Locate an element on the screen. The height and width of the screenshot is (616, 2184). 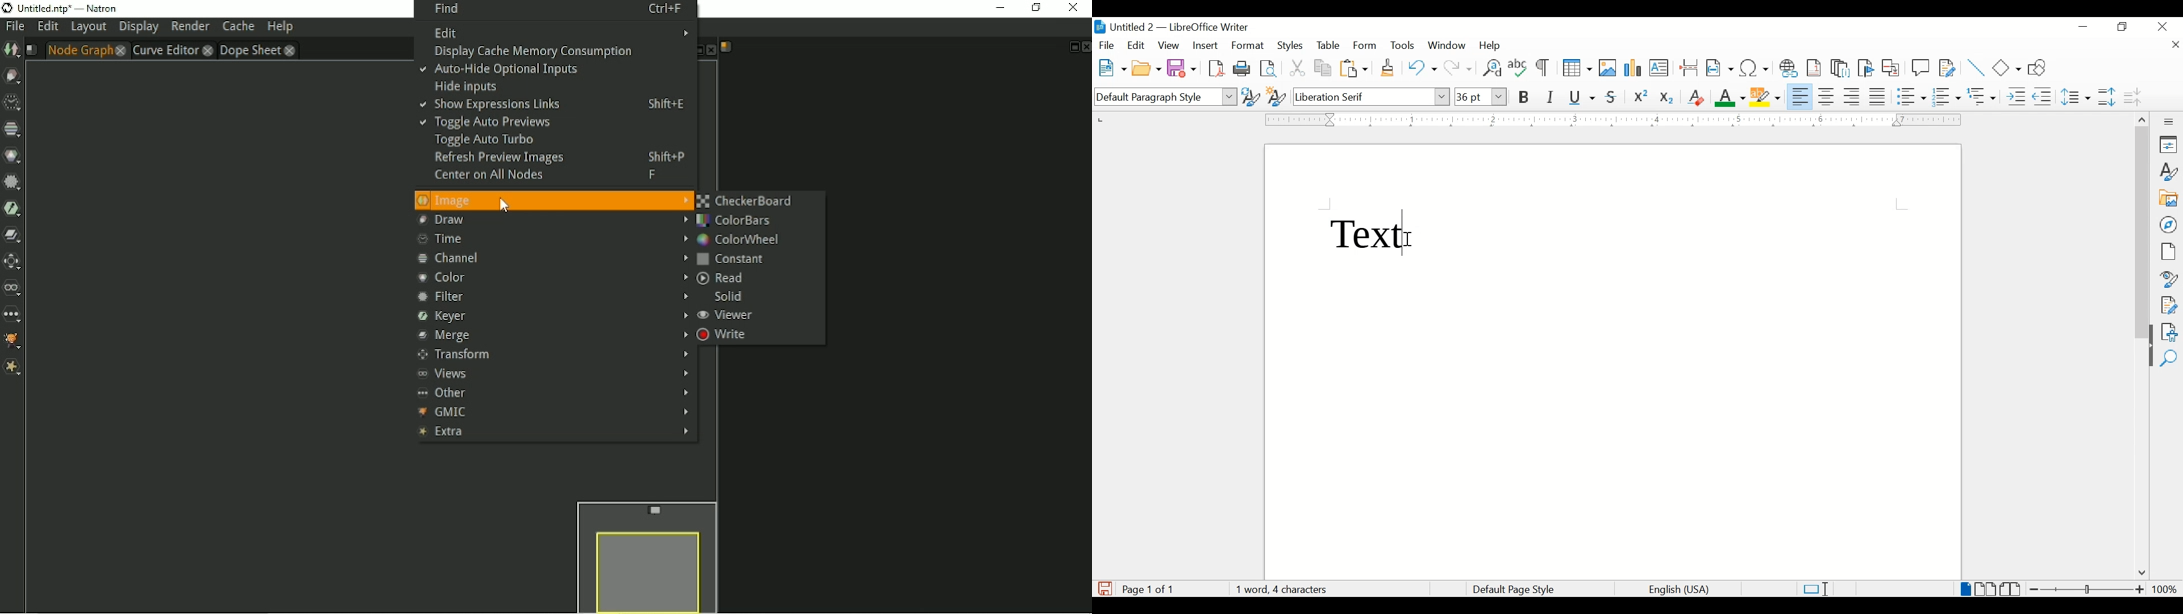
language is located at coordinates (1680, 590).